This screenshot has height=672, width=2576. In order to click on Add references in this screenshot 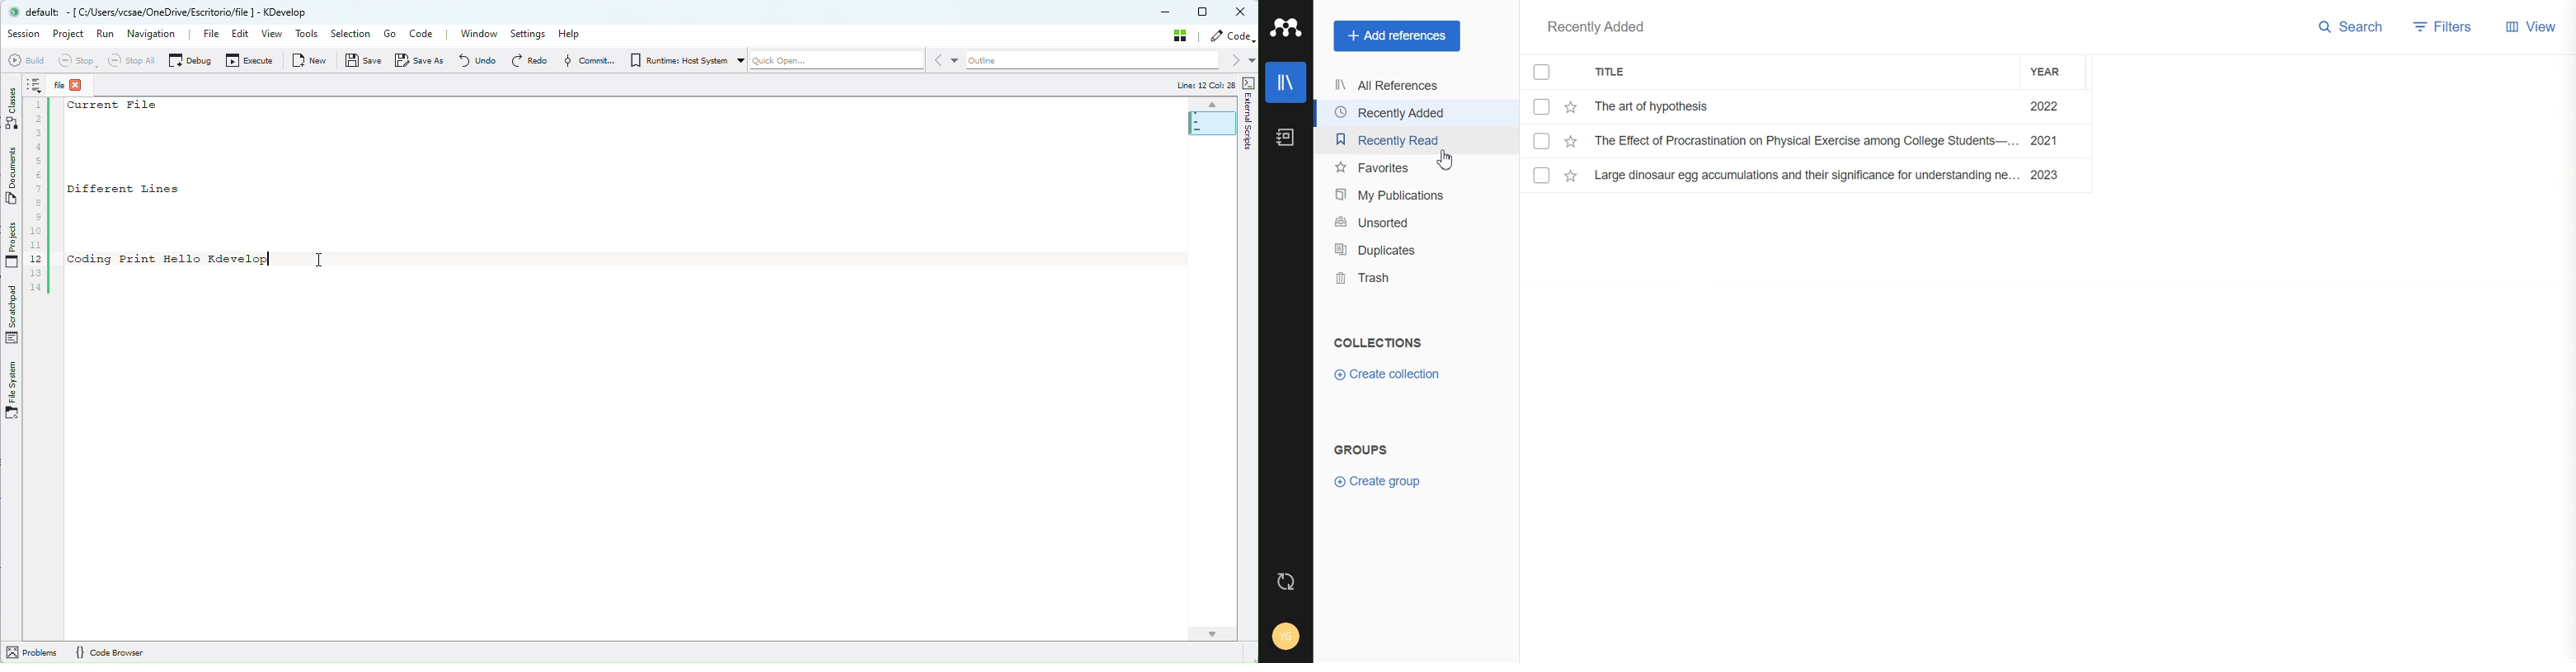, I will do `click(1397, 36)`.